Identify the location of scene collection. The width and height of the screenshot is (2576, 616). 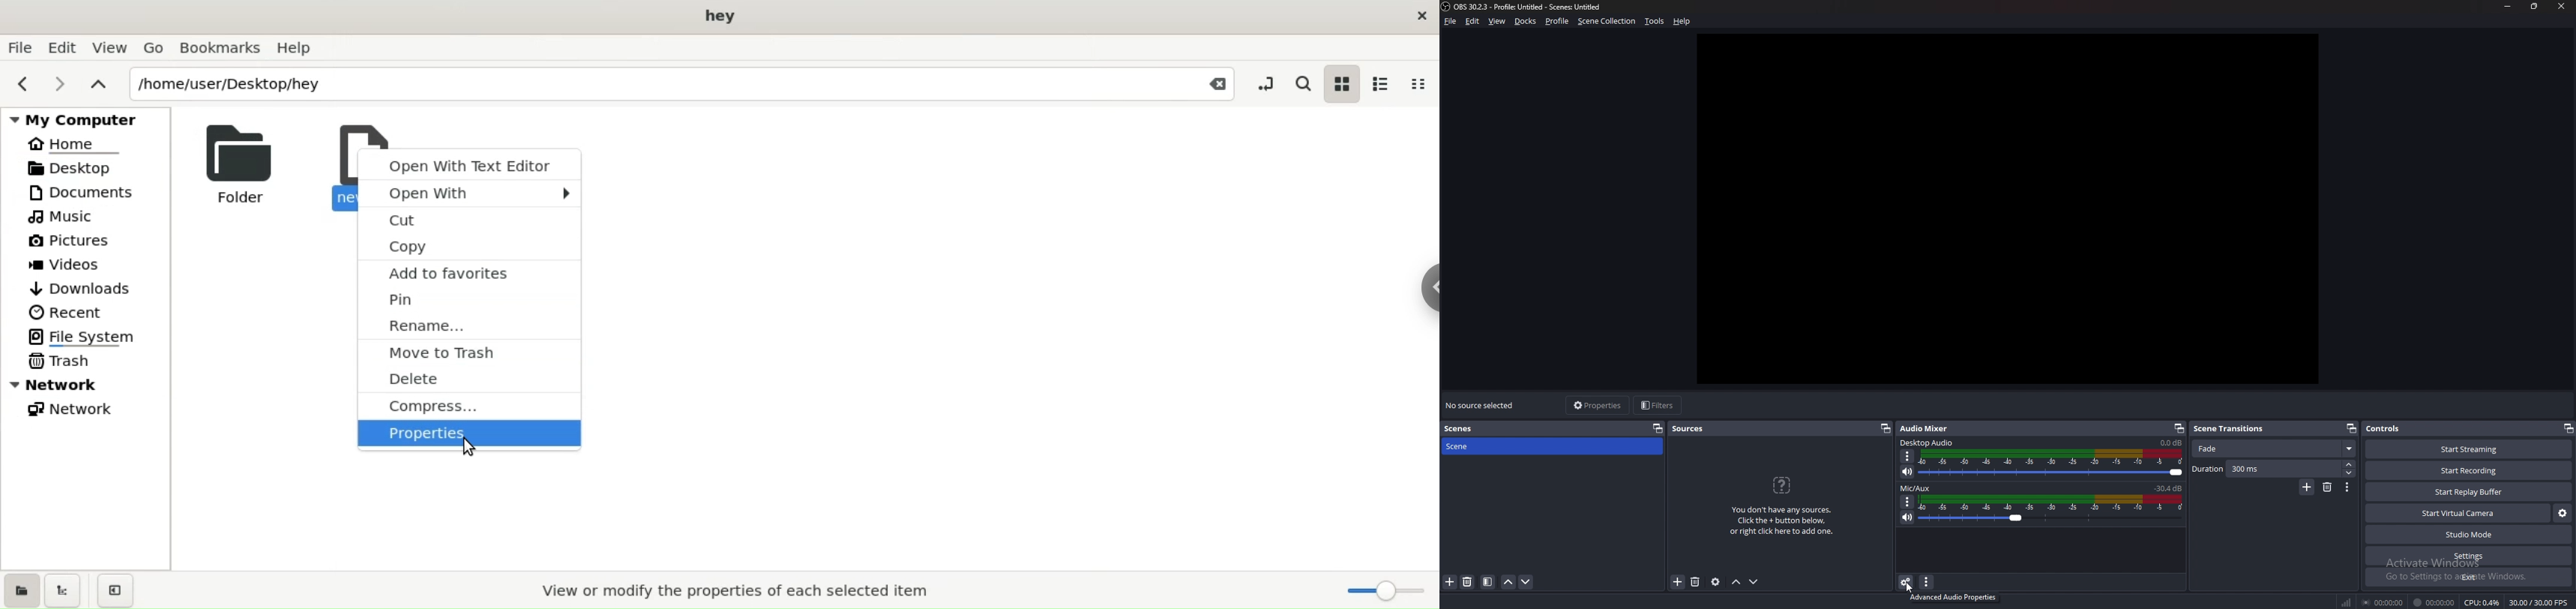
(1607, 21).